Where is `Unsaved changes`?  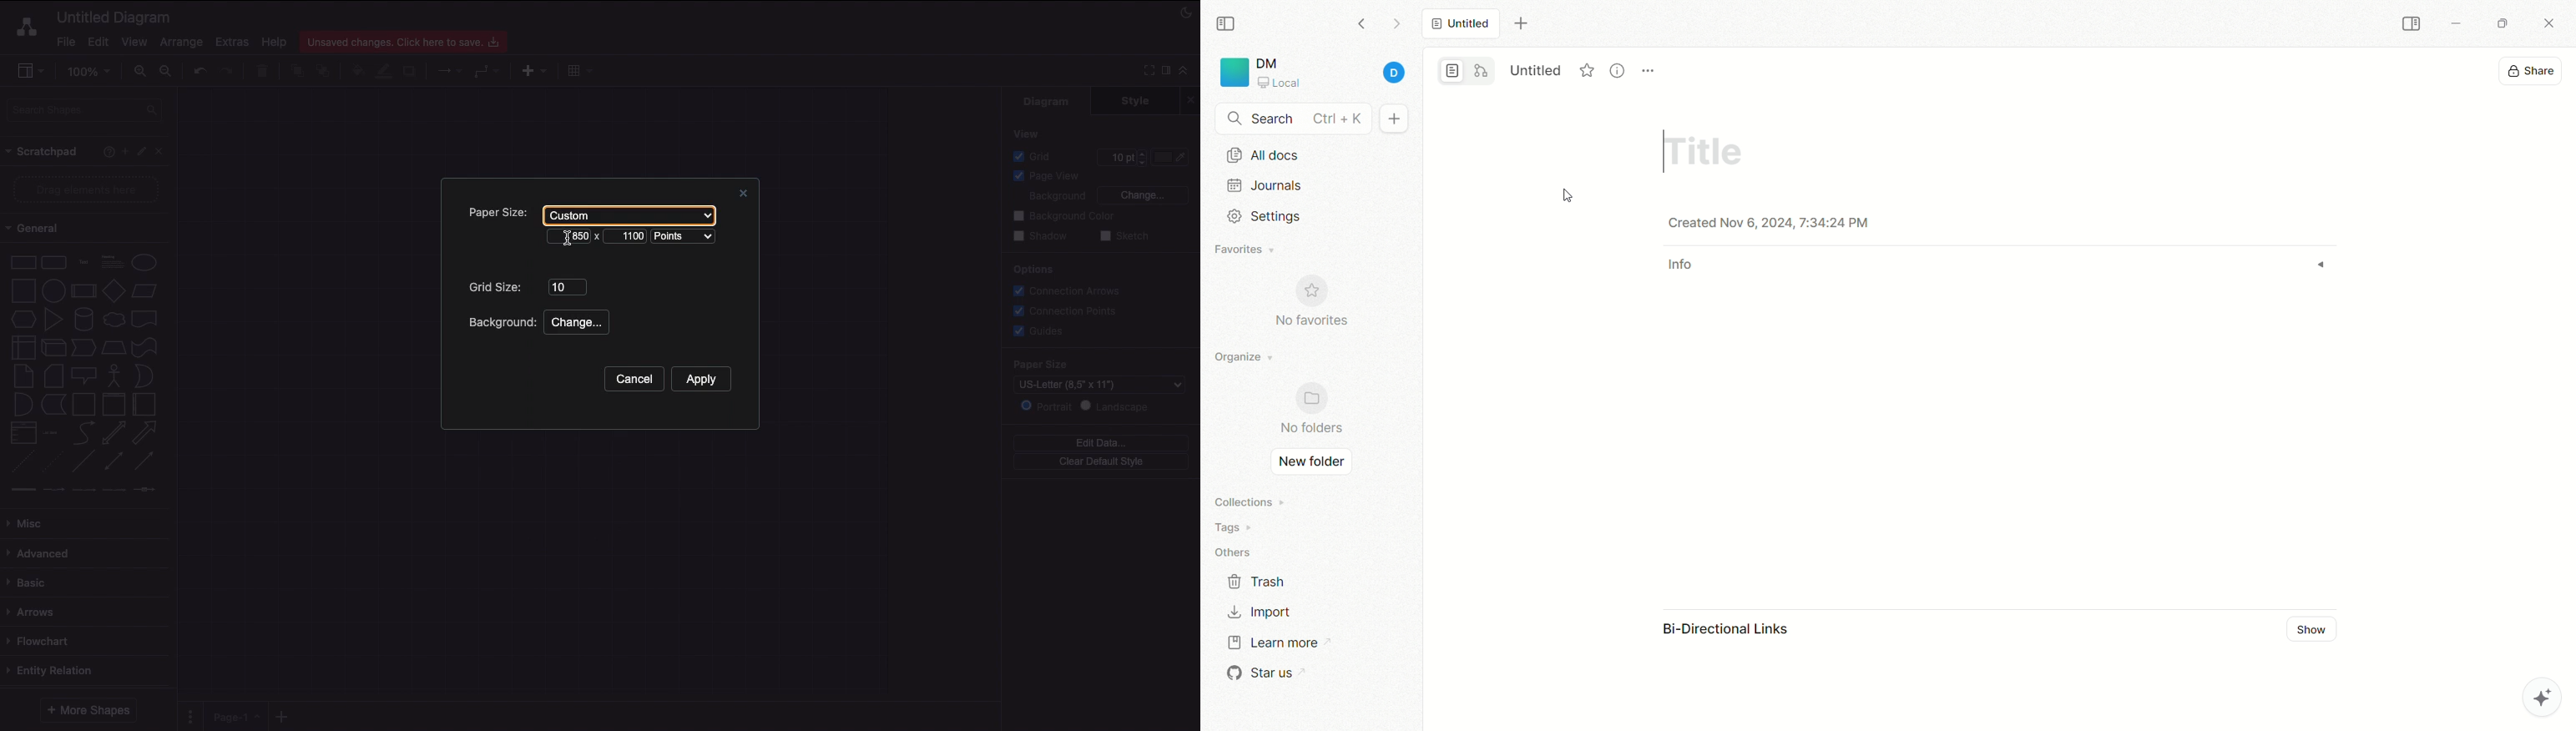 Unsaved changes is located at coordinates (406, 39).